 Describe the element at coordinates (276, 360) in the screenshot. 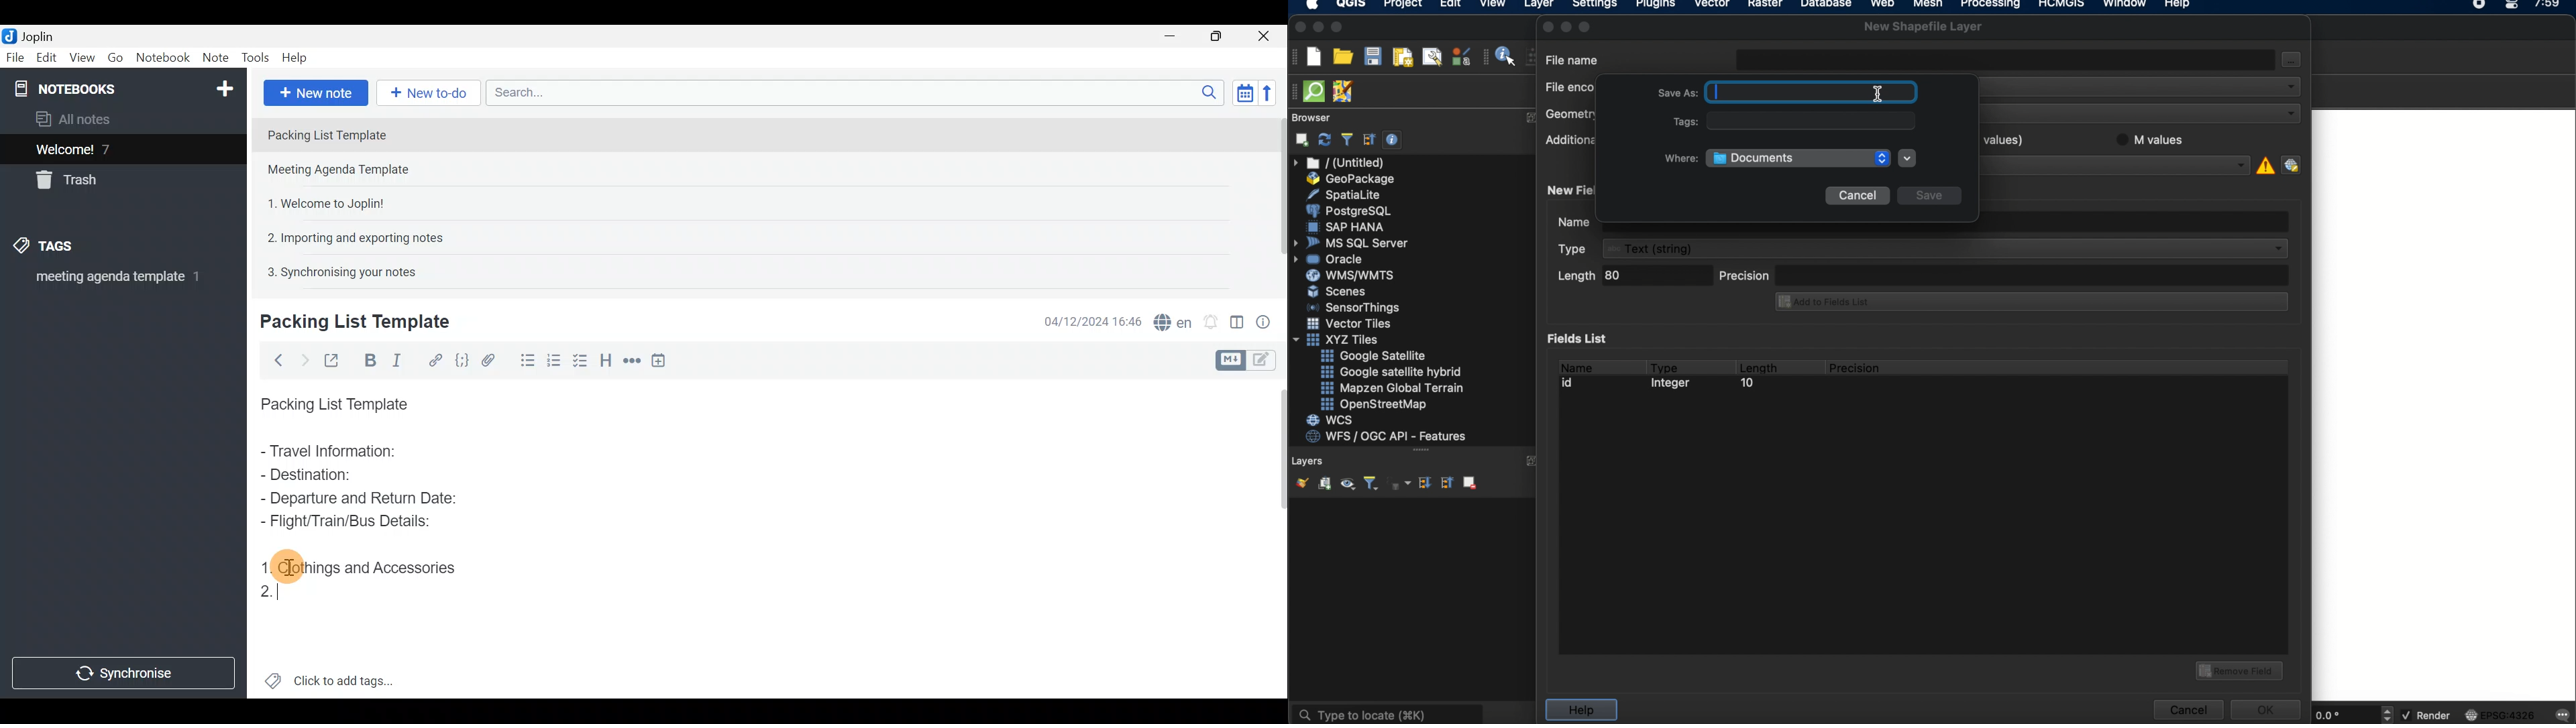

I see `Back` at that location.